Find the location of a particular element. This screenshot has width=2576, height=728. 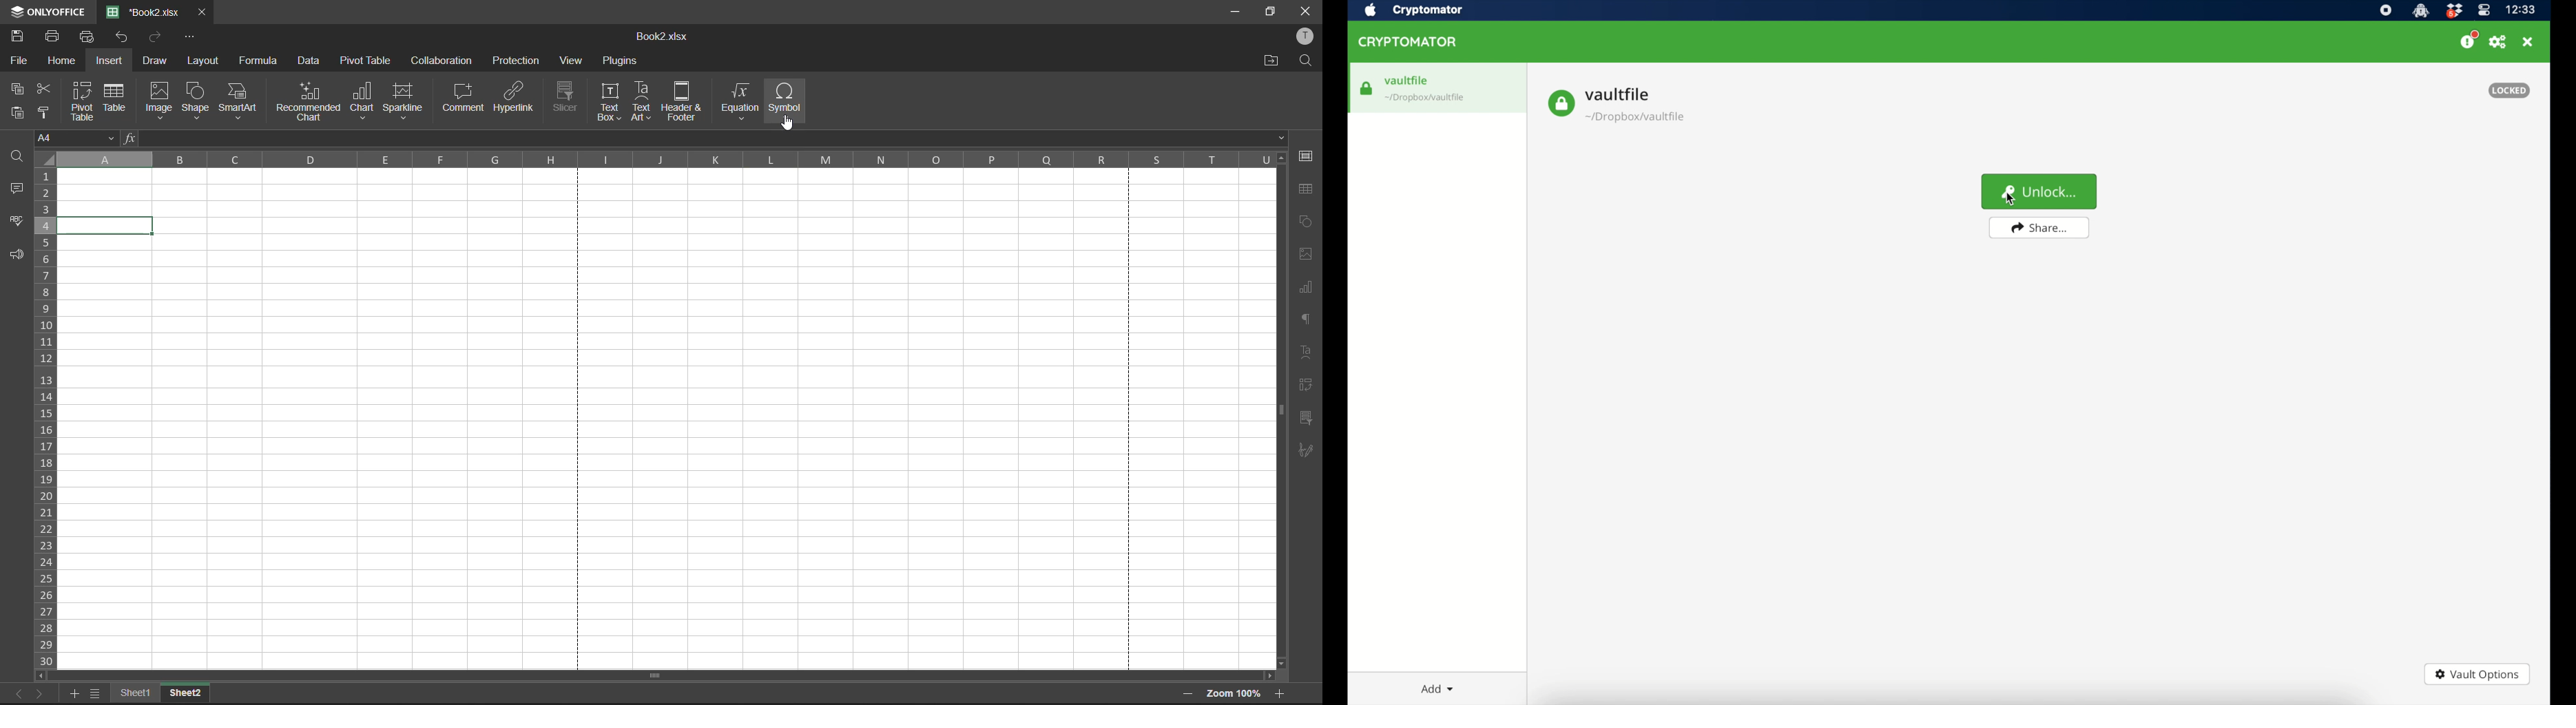

signature is located at coordinates (1307, 449).